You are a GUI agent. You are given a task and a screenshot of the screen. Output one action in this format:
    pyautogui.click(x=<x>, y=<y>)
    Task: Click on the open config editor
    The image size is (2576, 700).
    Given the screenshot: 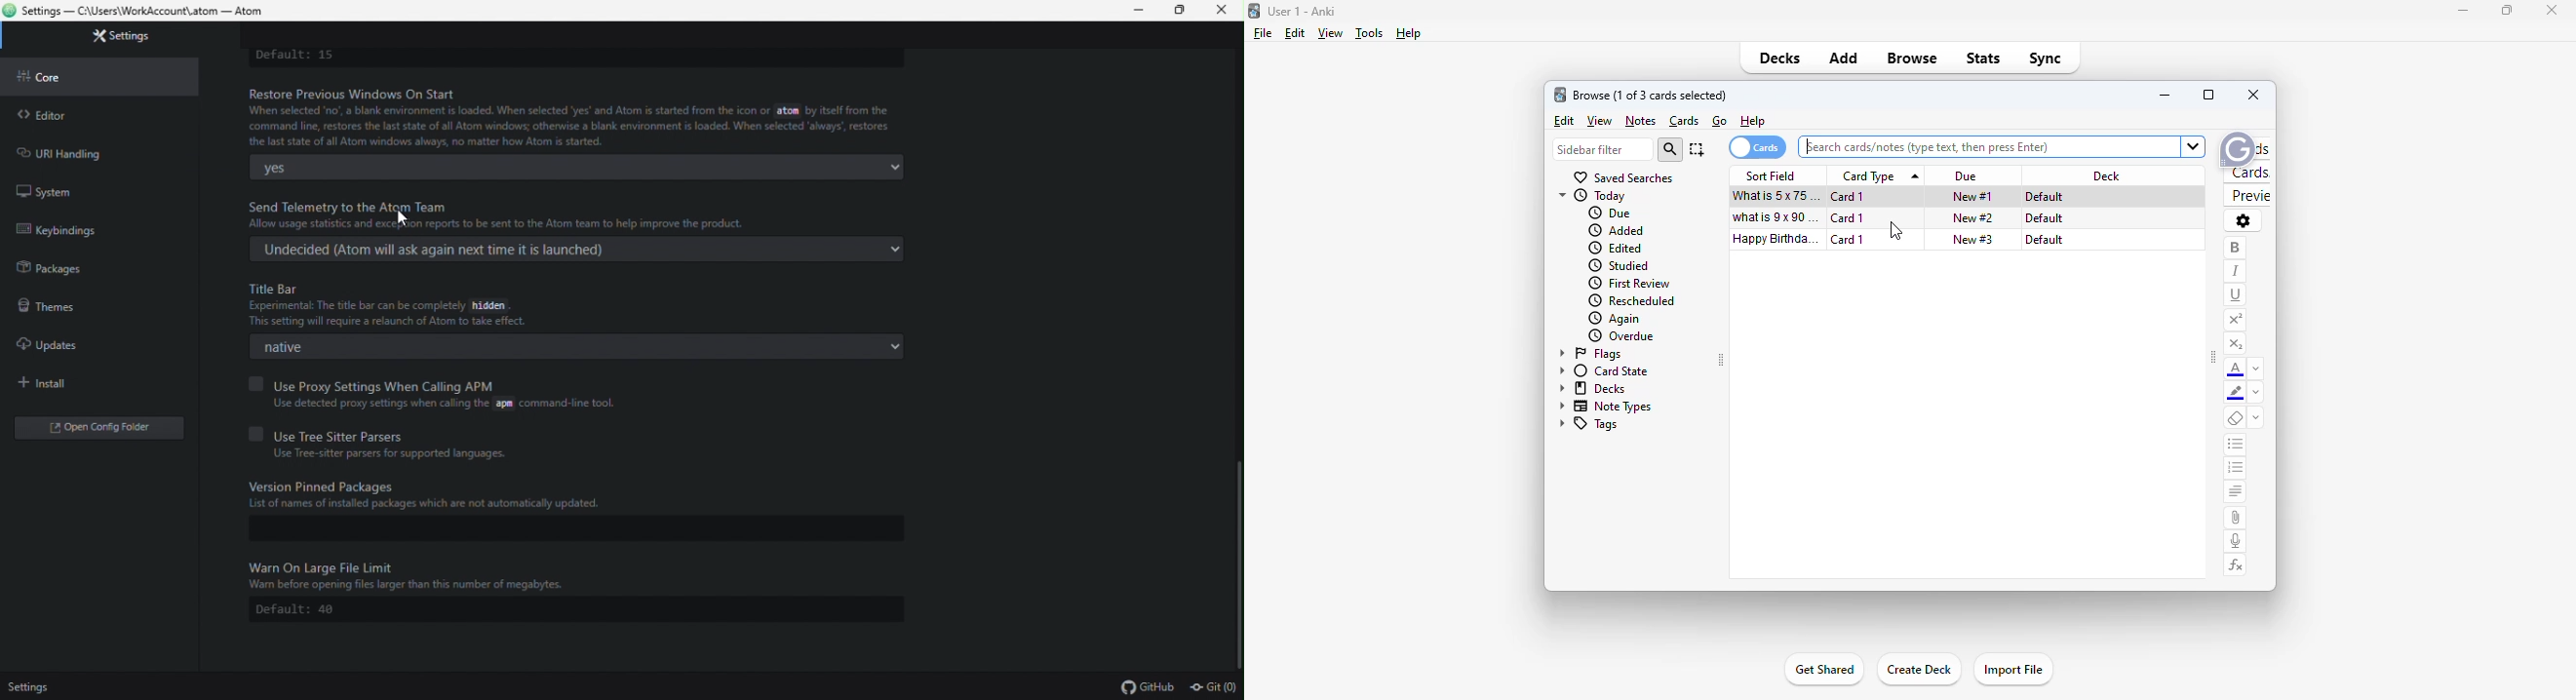 What is the action you would take?
    pyautogui.click(x=97, y=427)
    